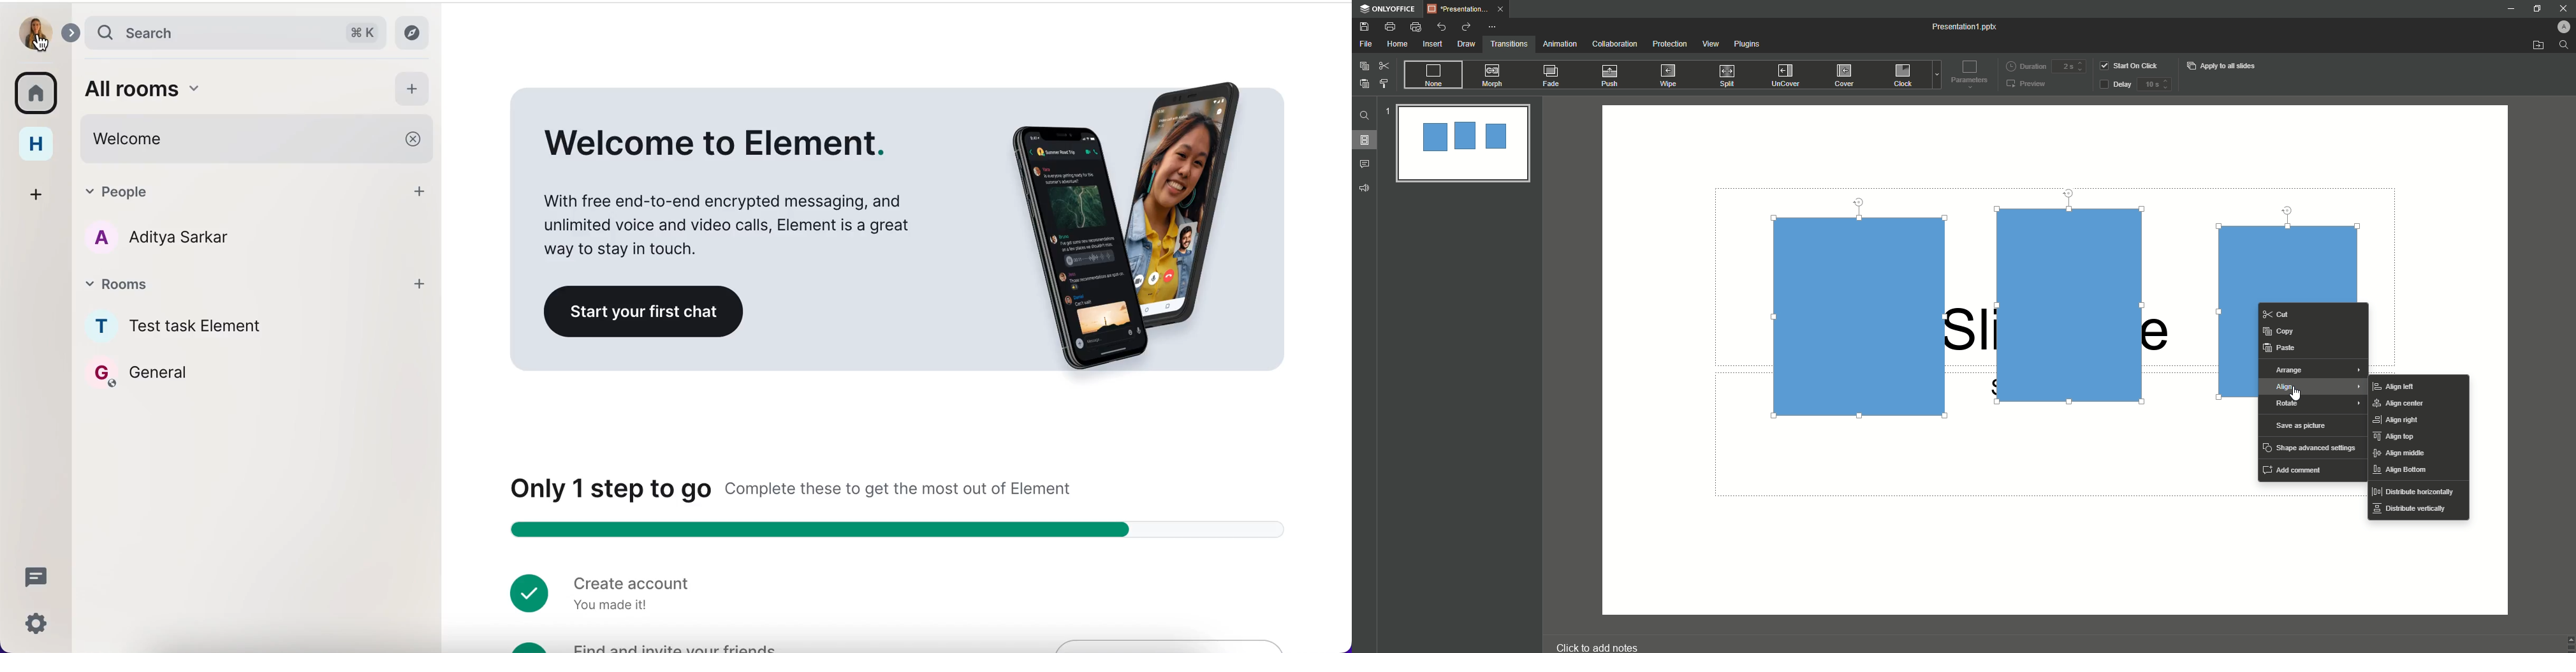  I want to click on Tab 1, so click(1469, 9).